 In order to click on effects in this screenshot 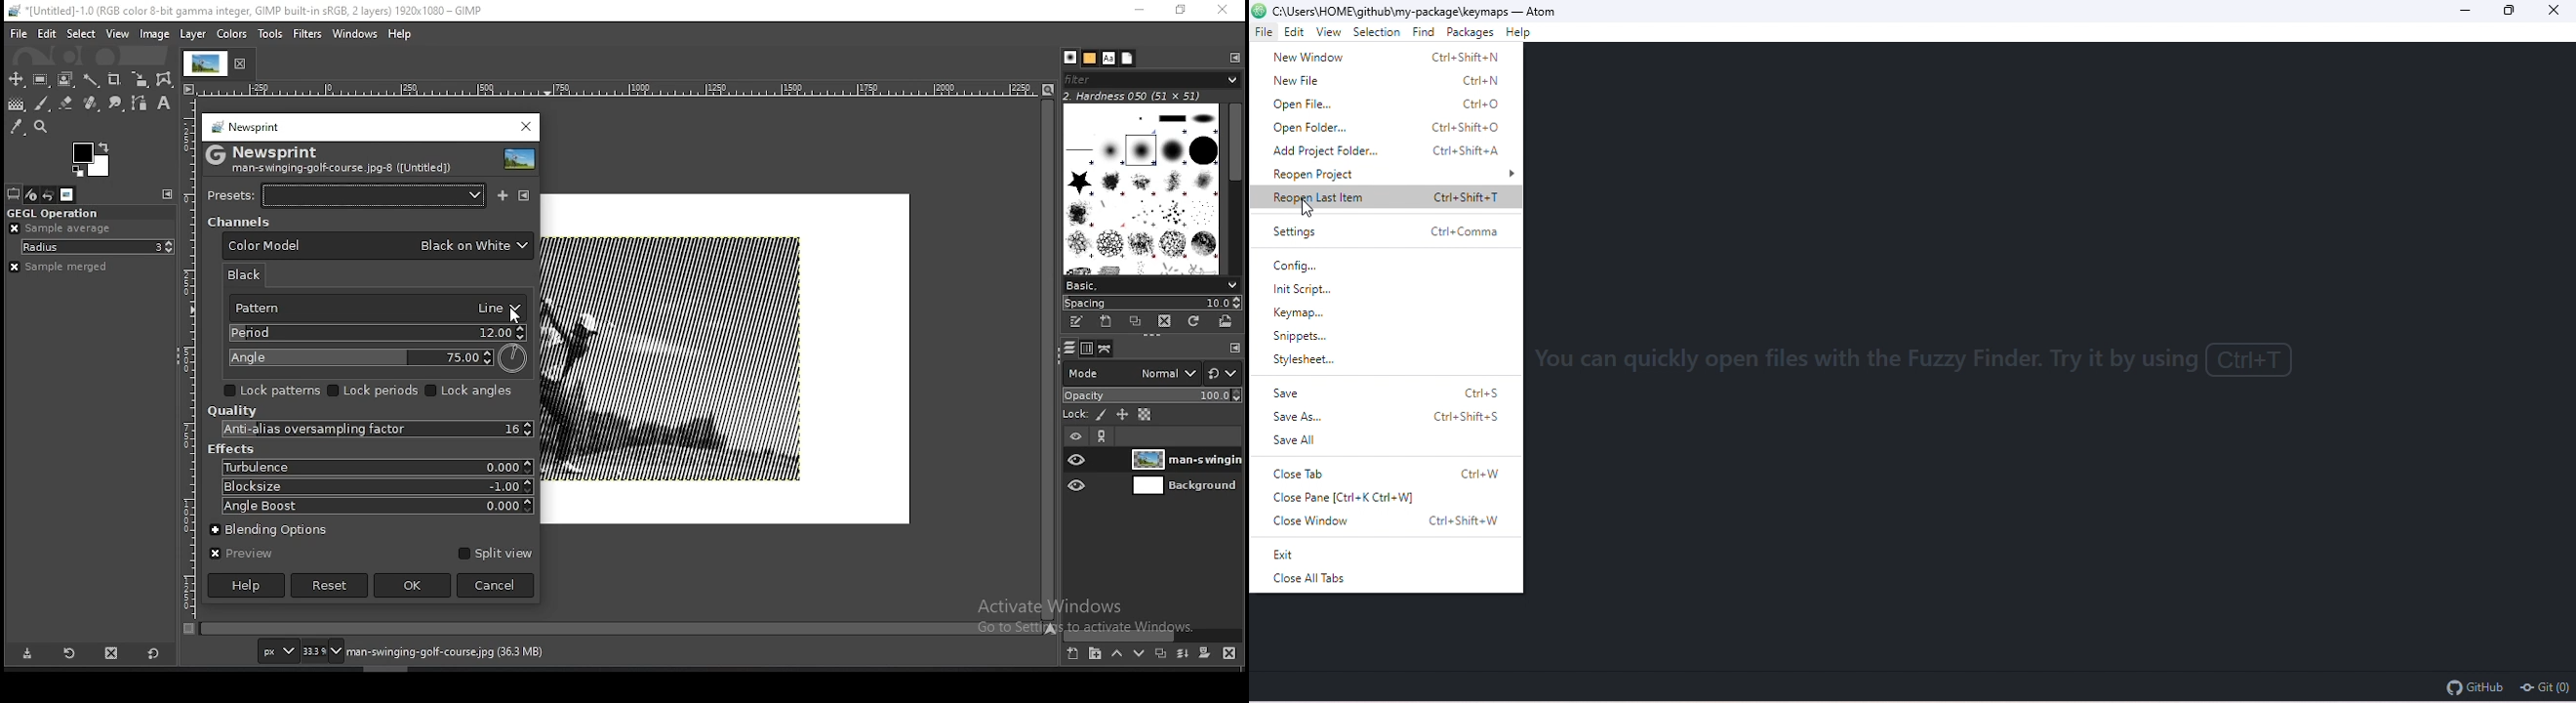, I will do `click(231, 449)`.